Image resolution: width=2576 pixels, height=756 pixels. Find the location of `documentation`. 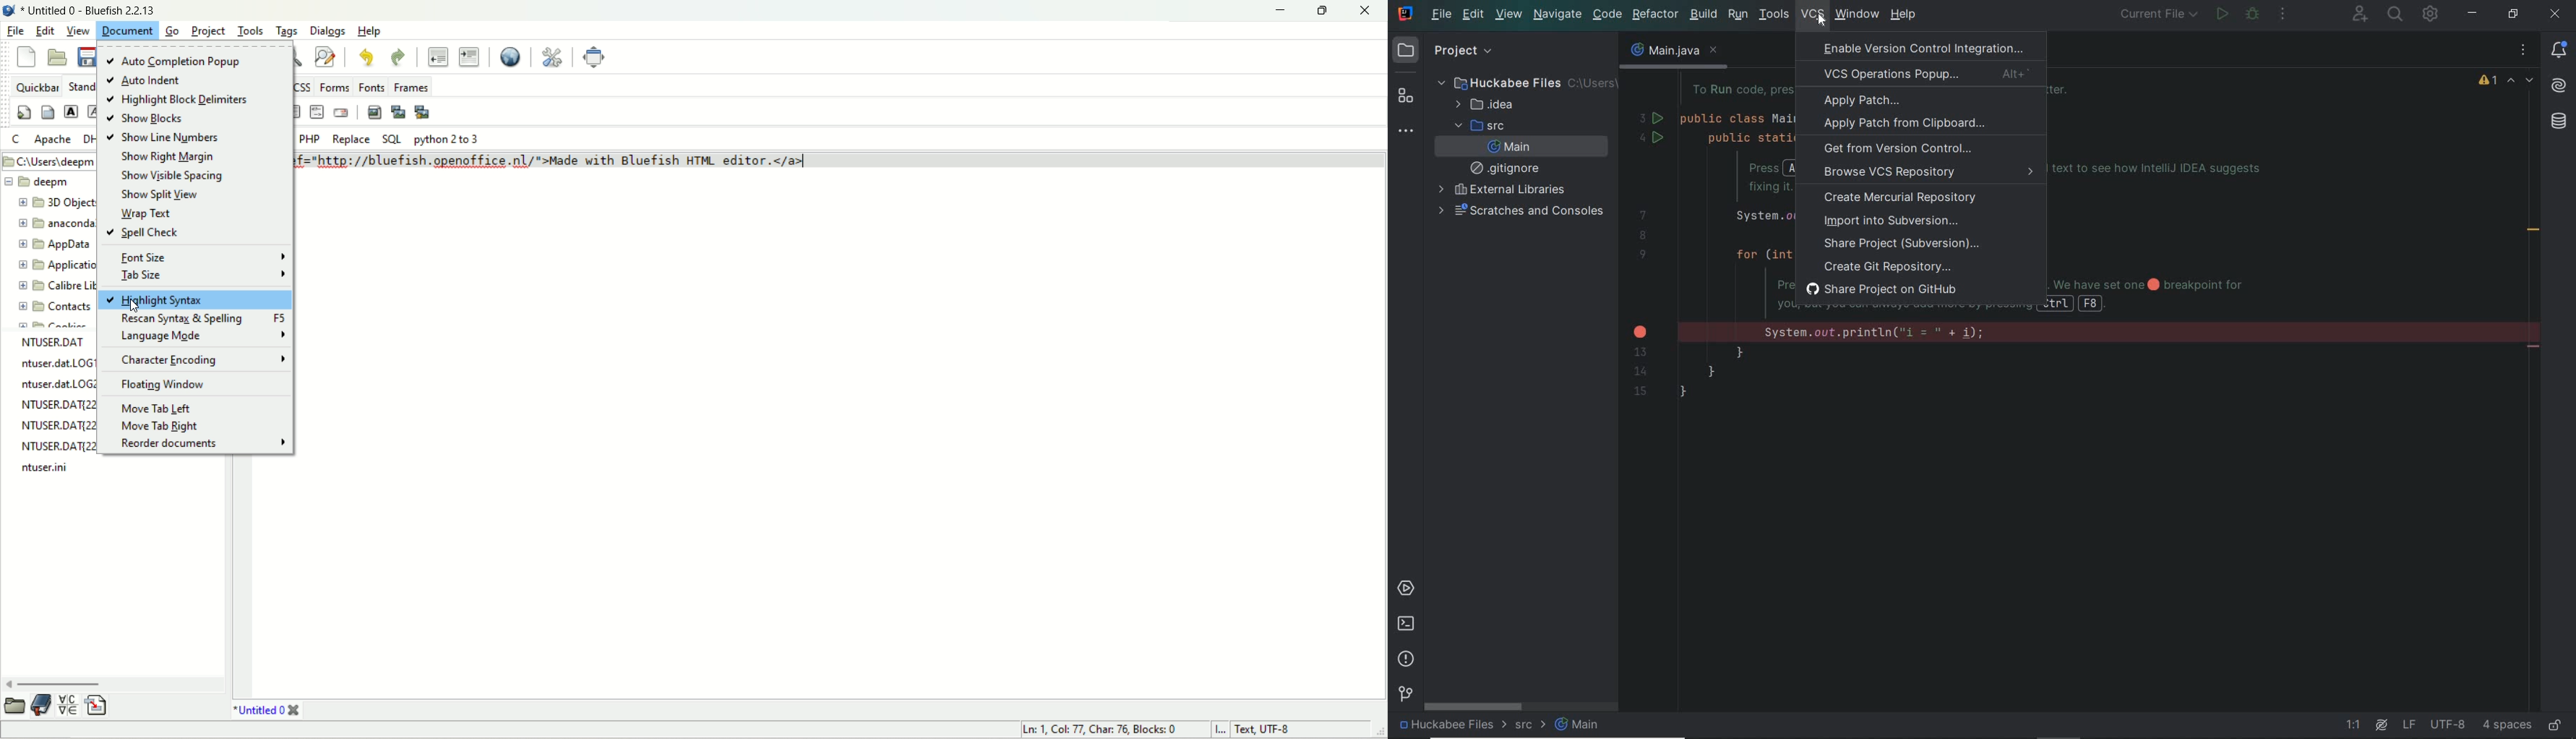

documentation is located at coordinates (43, 706).